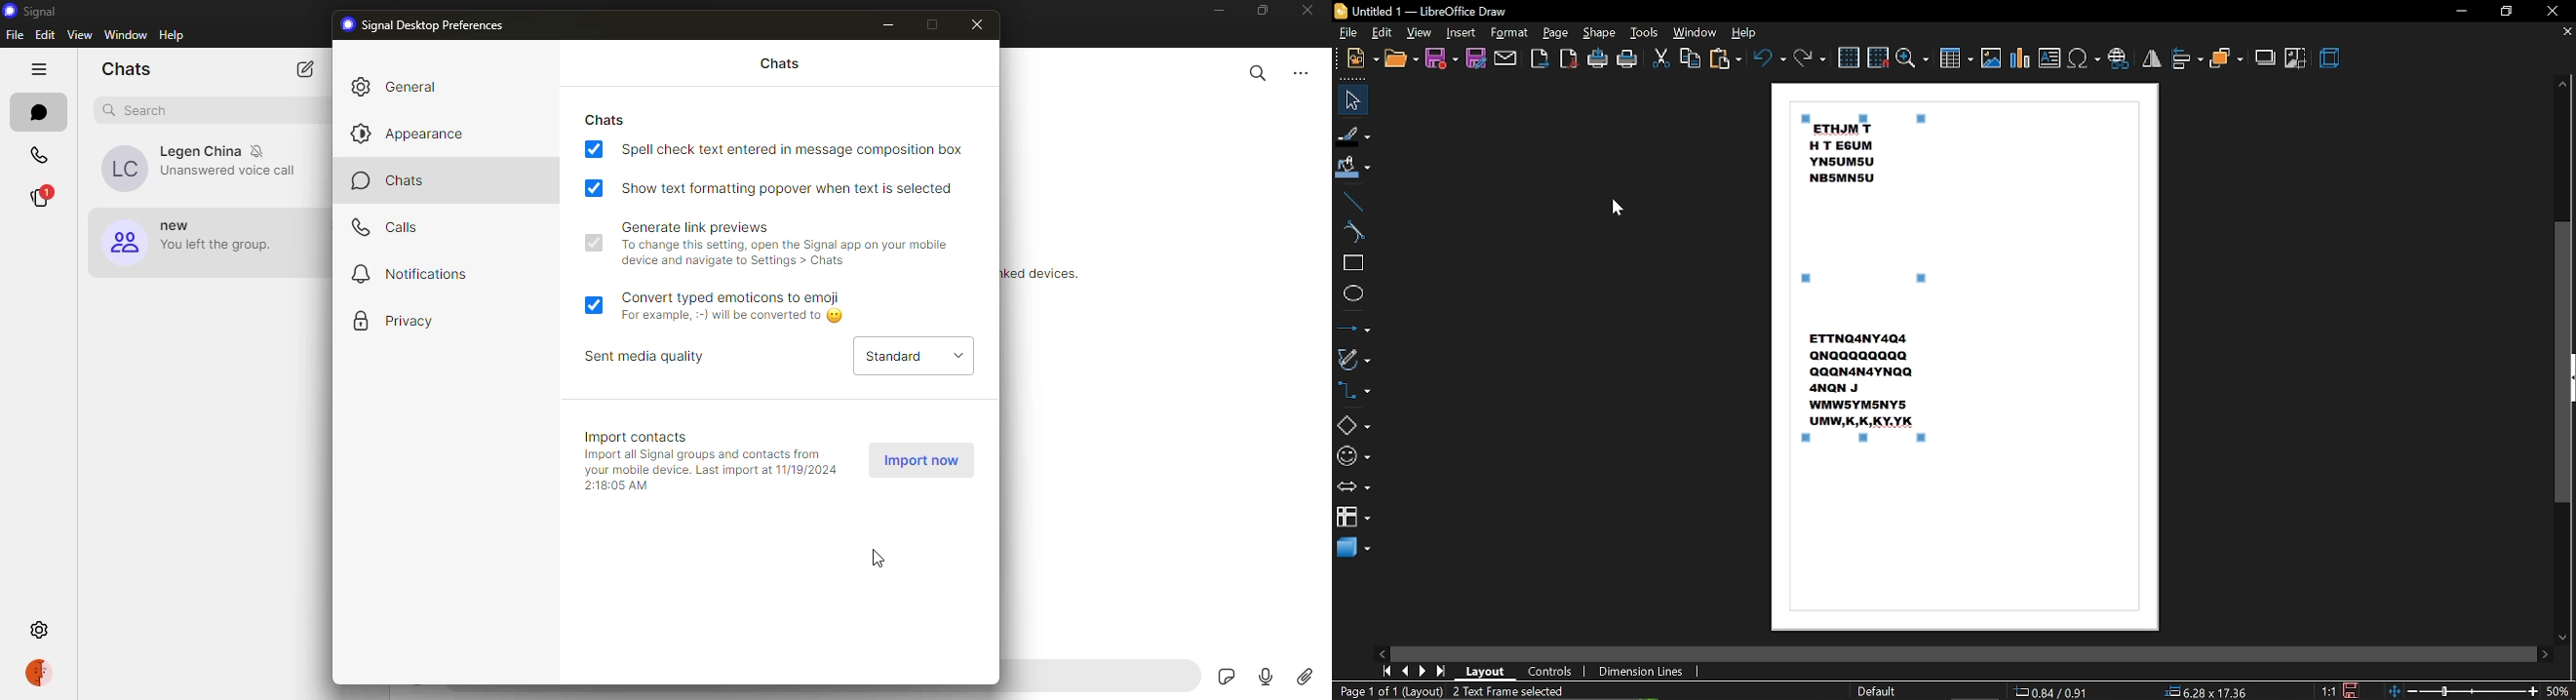 Image resolution: width=2576 pixels, height=700 pixels. I want to click on convert to emoji, so click(738, 298).